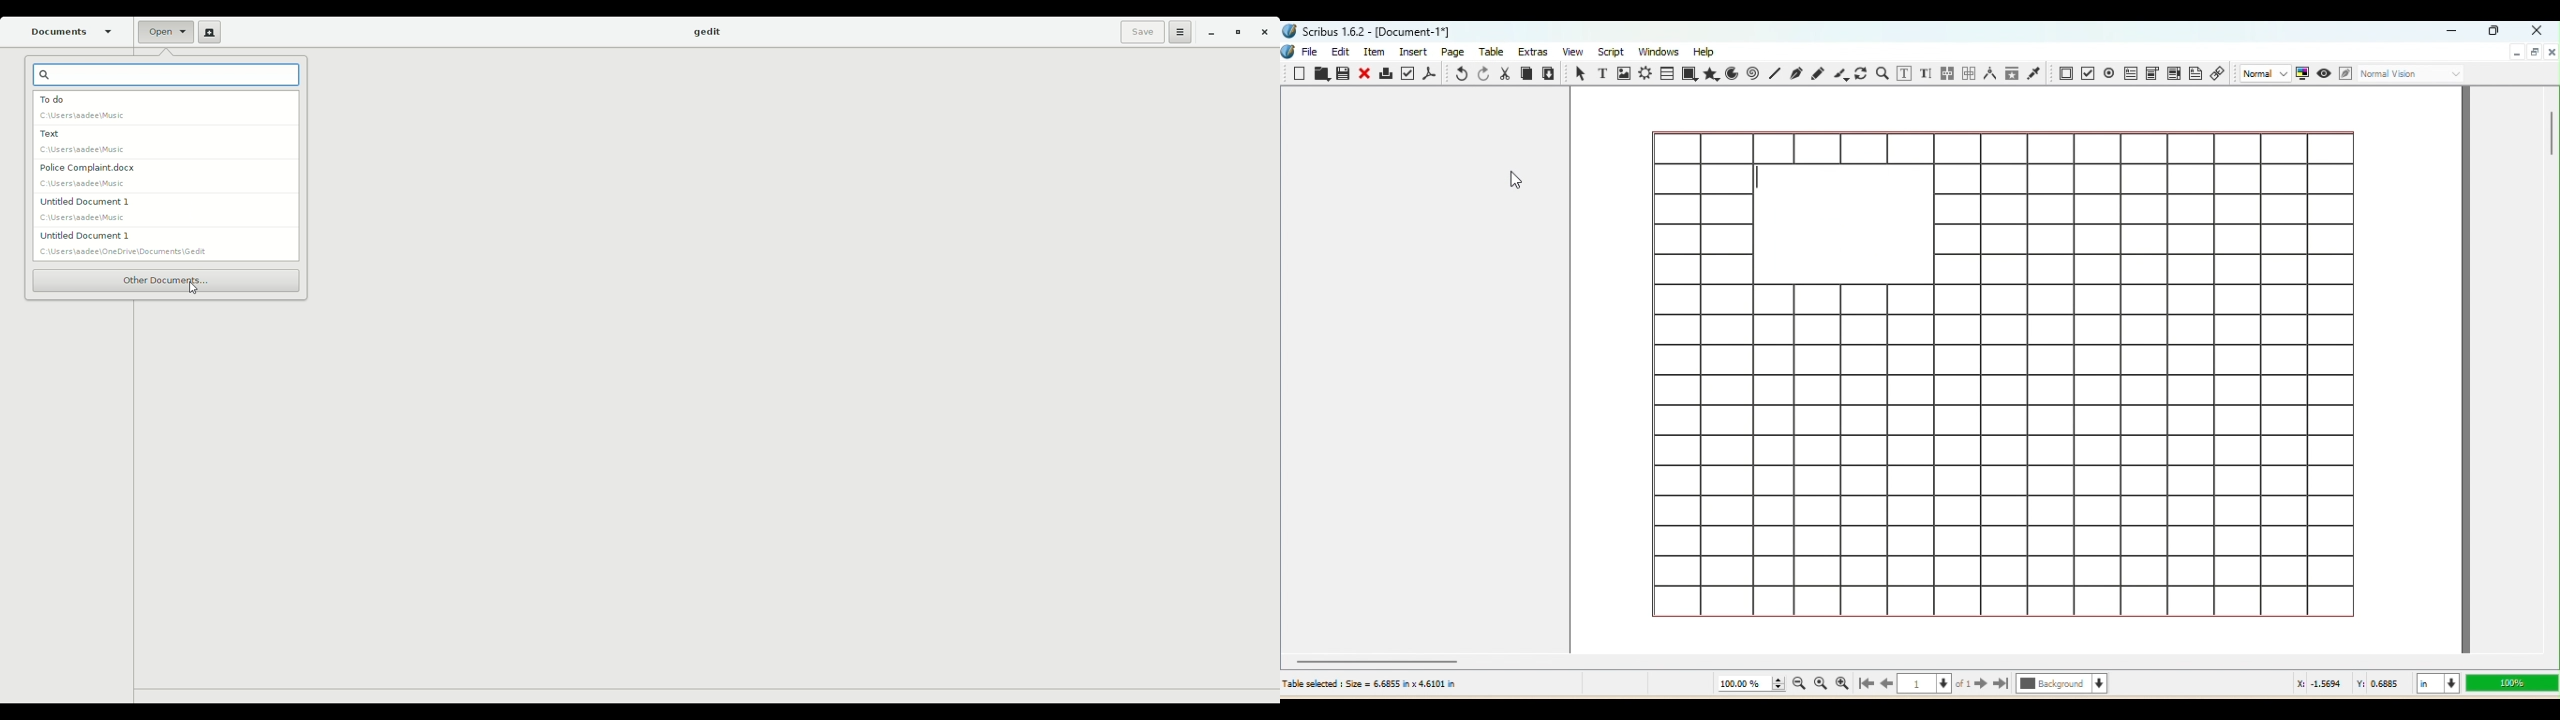  I want to click on New, so click(207, 32).